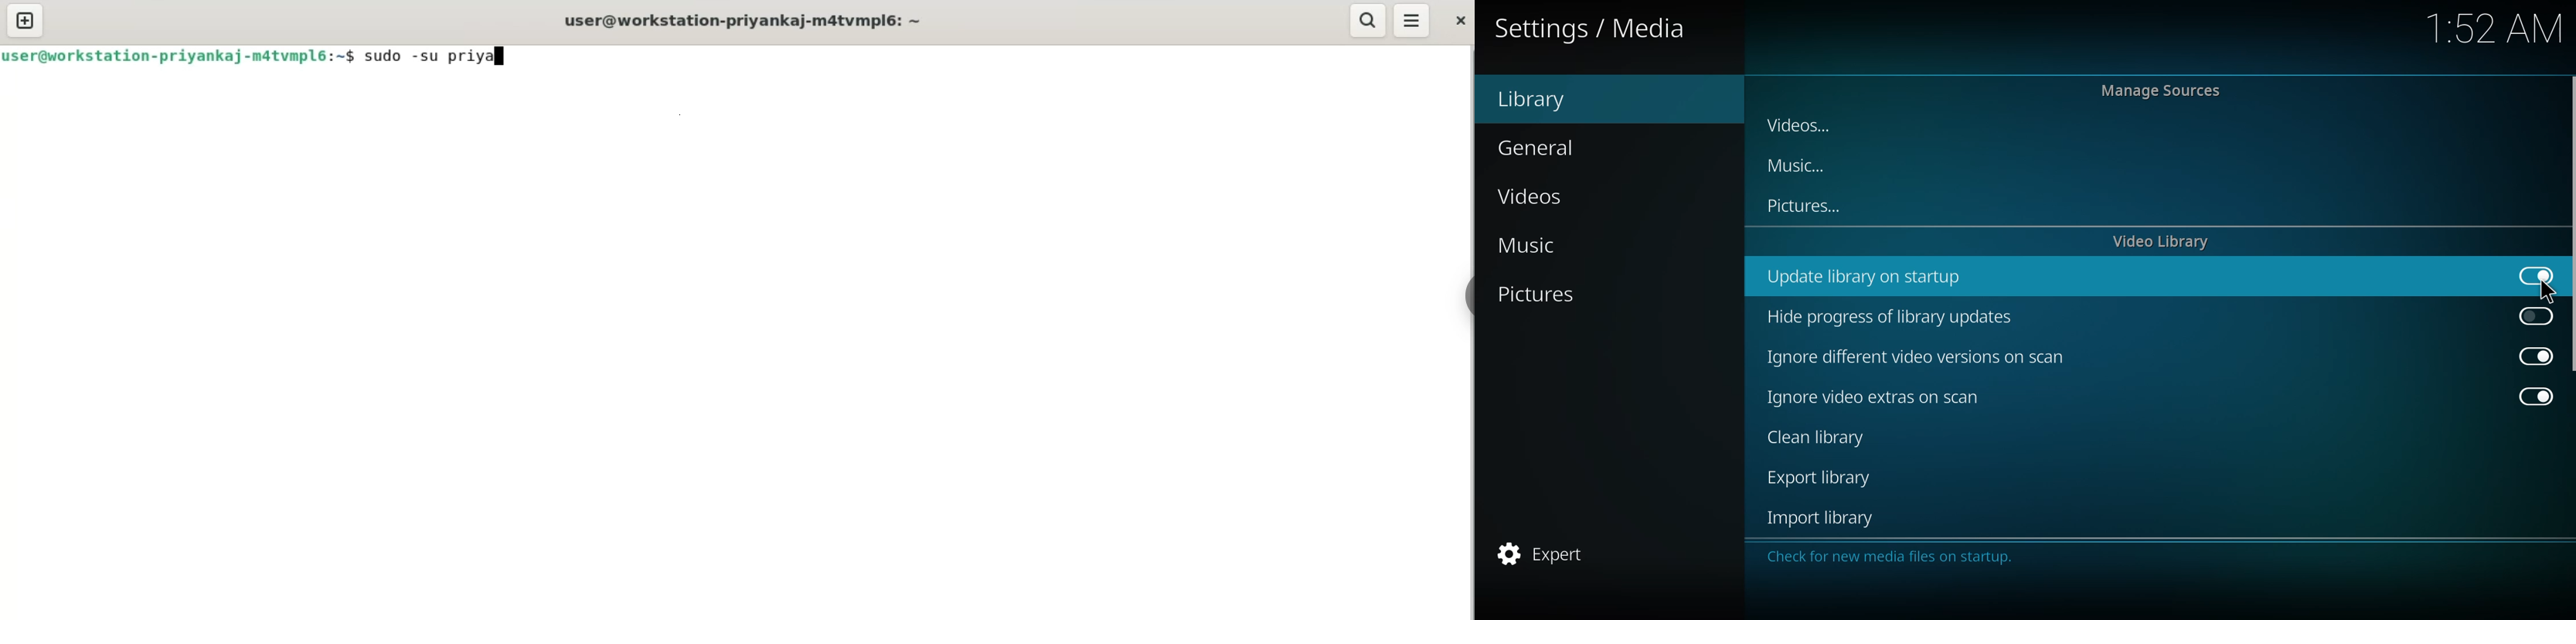 The height and width of the screenshot is (644, 2576). I want to click on cursor, so click(2548, 291).